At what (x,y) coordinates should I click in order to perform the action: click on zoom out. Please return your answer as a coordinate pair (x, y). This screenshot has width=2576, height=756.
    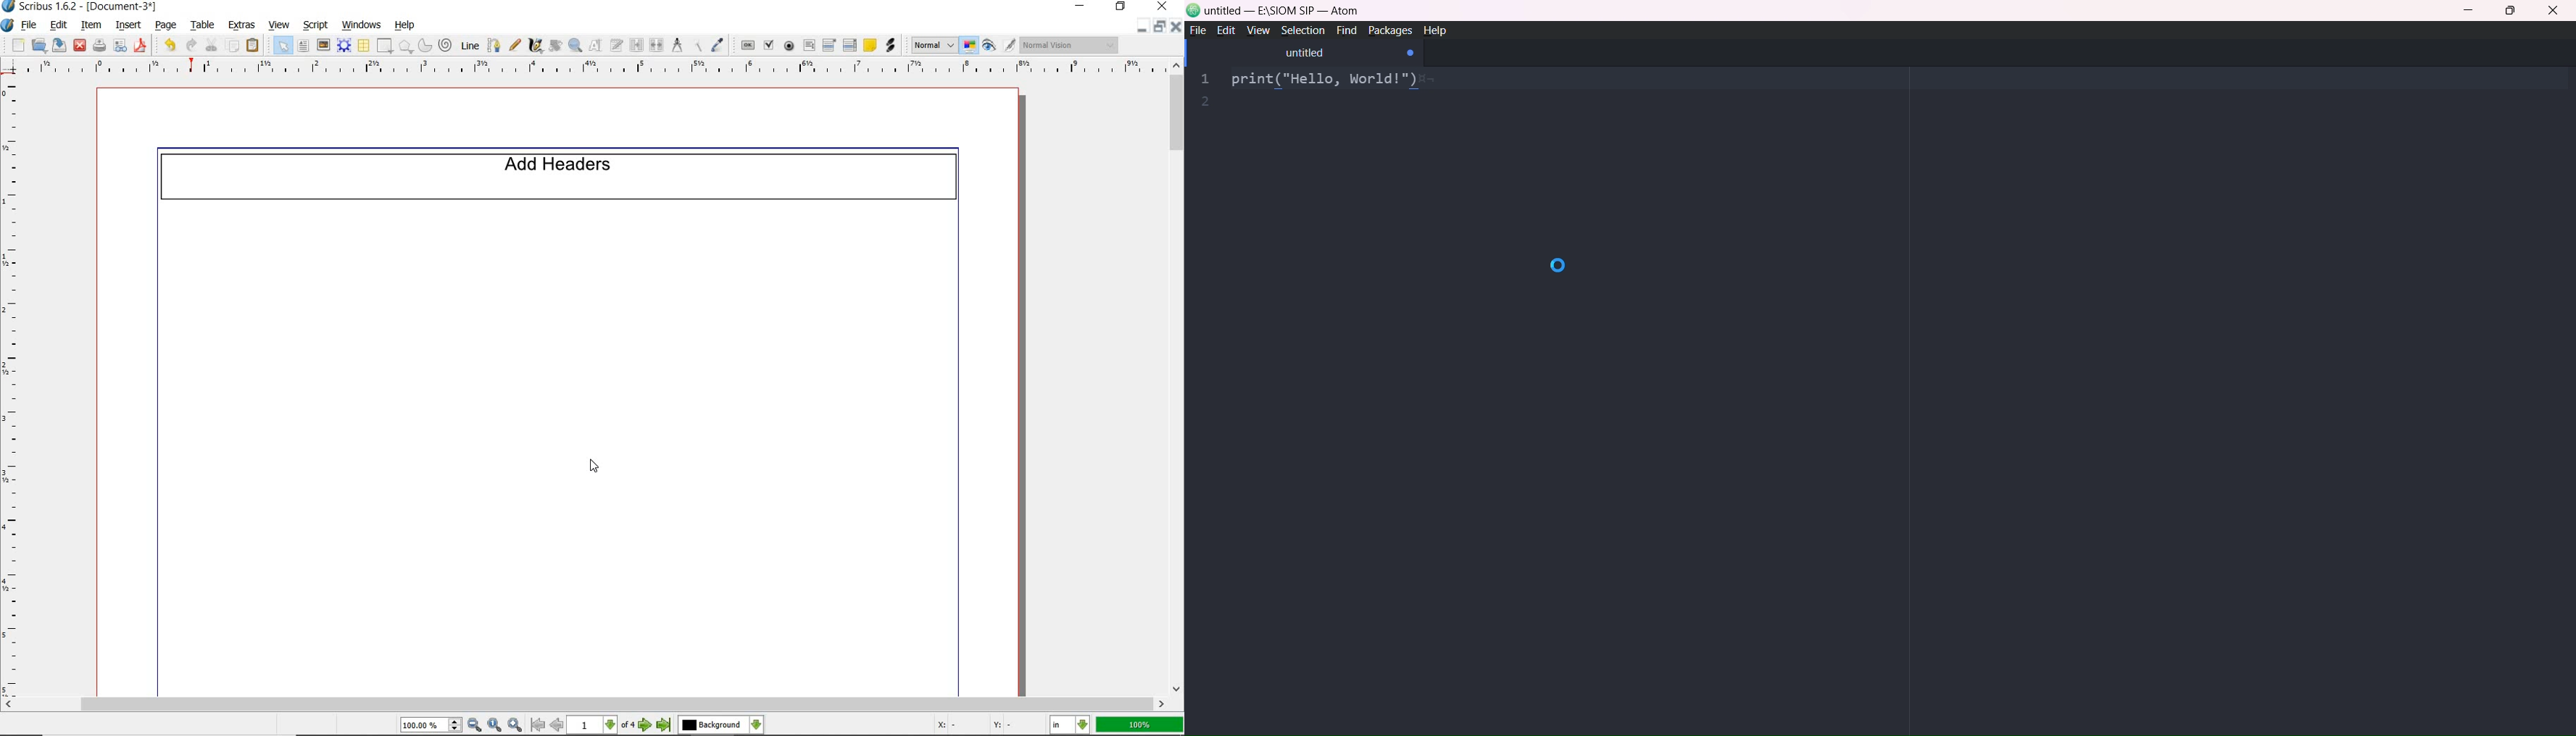
    Looking at the image, I should click on (475, 725).